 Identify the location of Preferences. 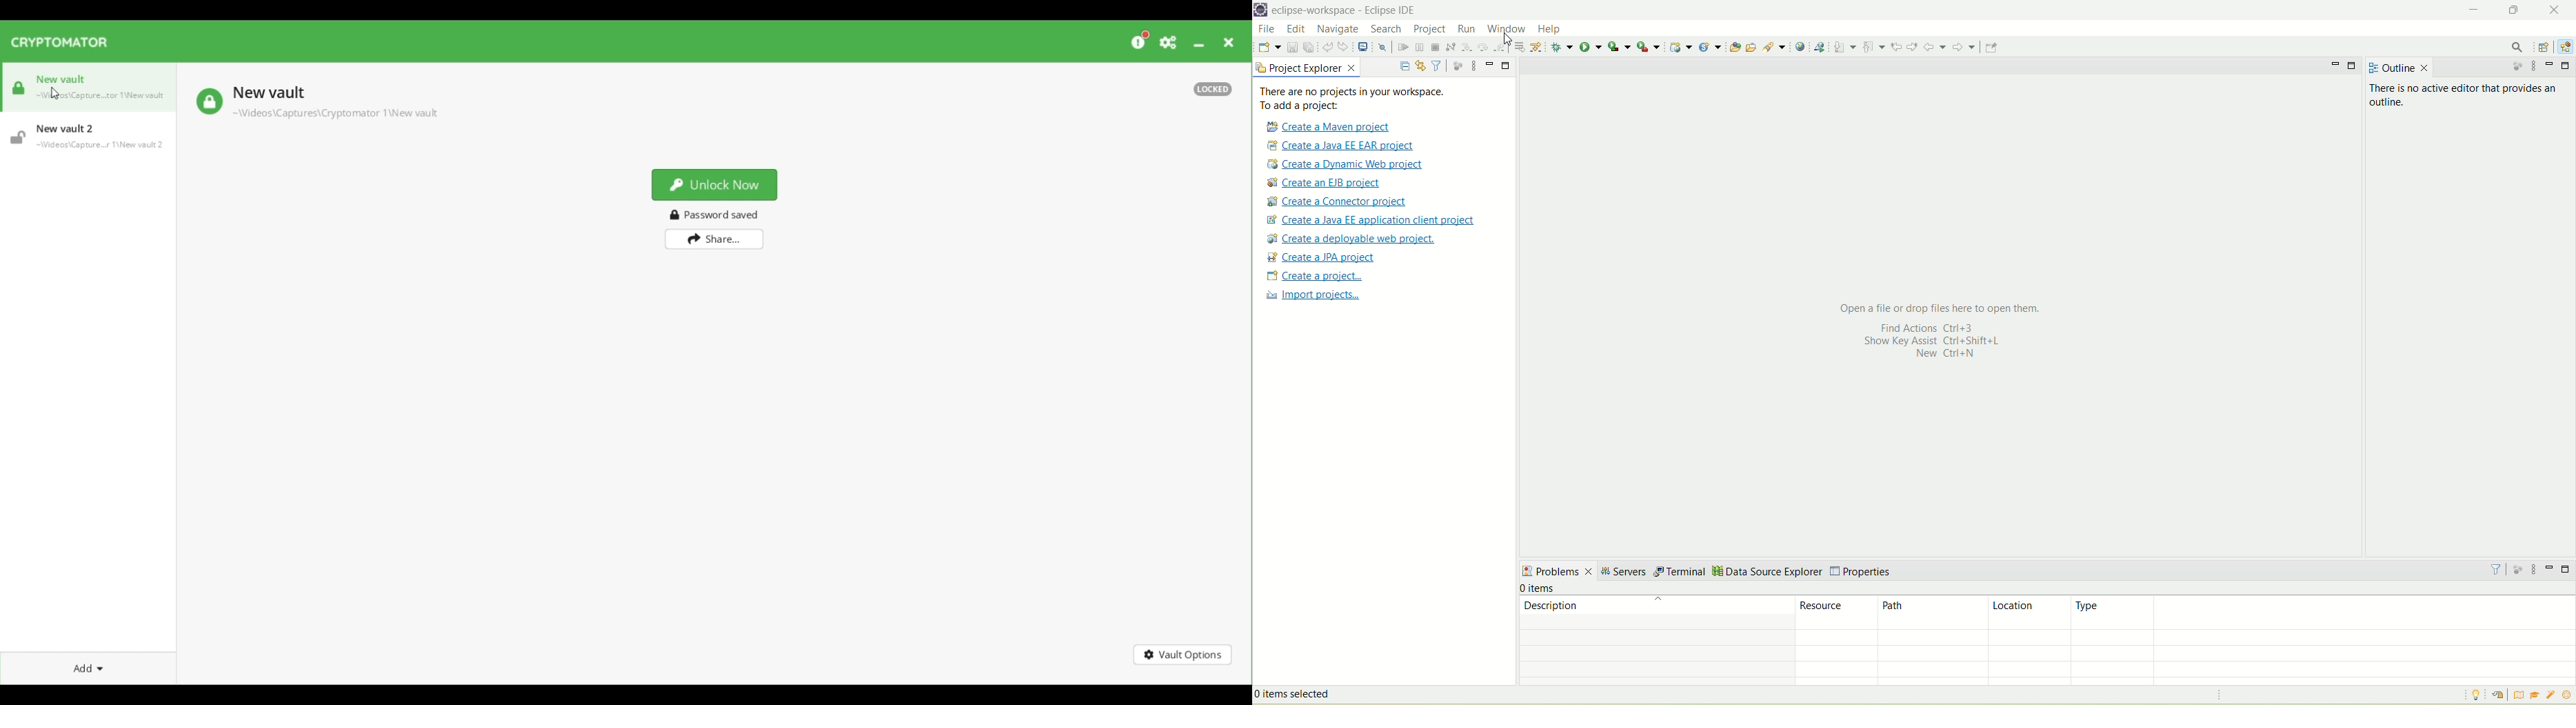
(1169, 42).